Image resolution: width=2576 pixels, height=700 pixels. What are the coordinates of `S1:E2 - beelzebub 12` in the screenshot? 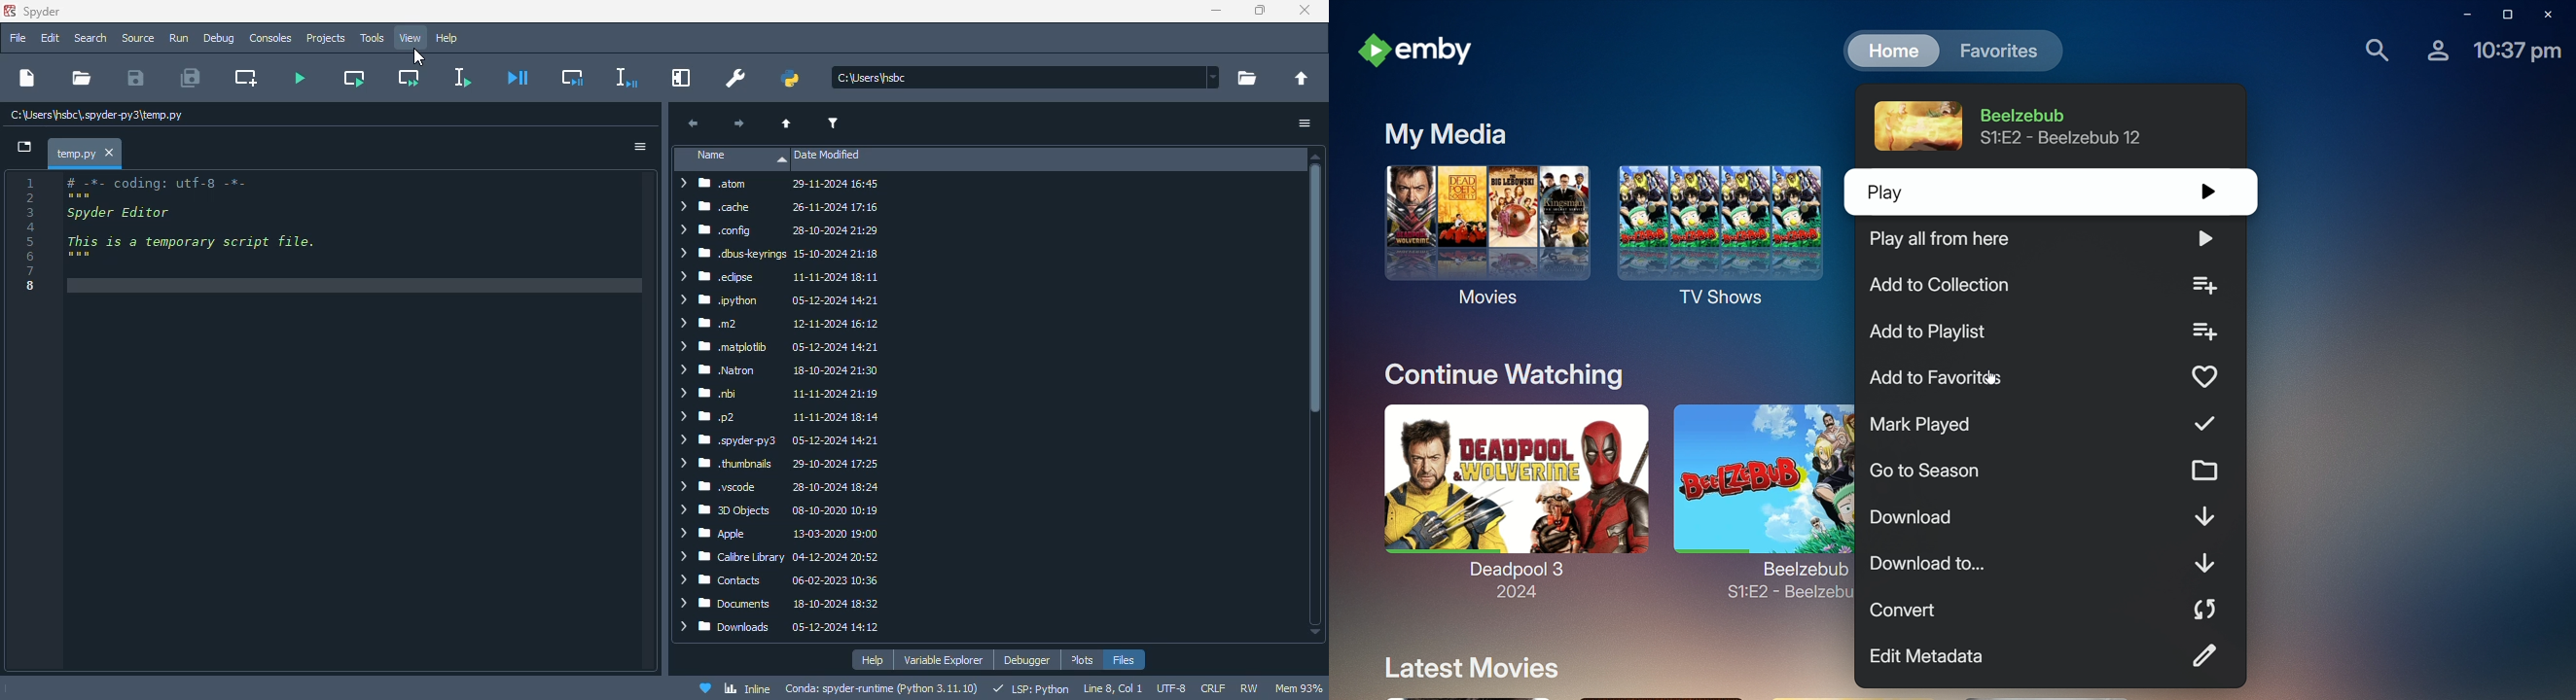 It's located at (1785, 597).